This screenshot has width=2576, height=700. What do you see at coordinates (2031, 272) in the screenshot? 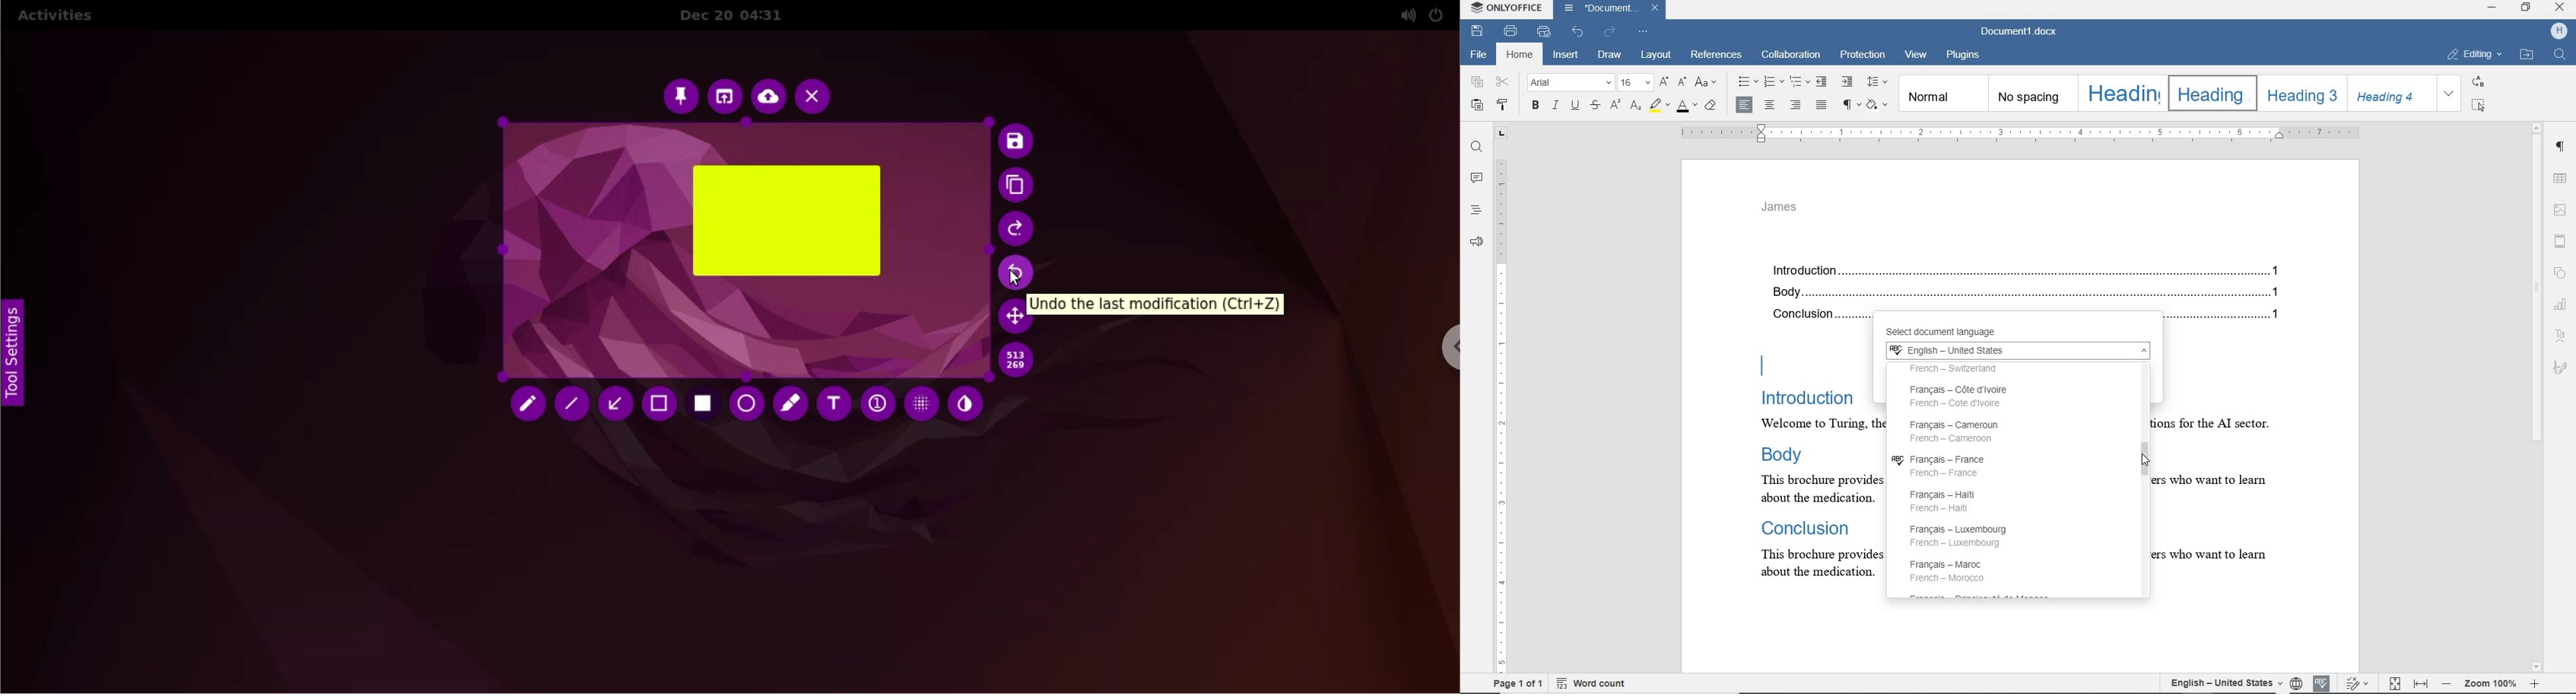
I see `Introduction.......................................................................................................................................1` at bounding box center [2031, 272].